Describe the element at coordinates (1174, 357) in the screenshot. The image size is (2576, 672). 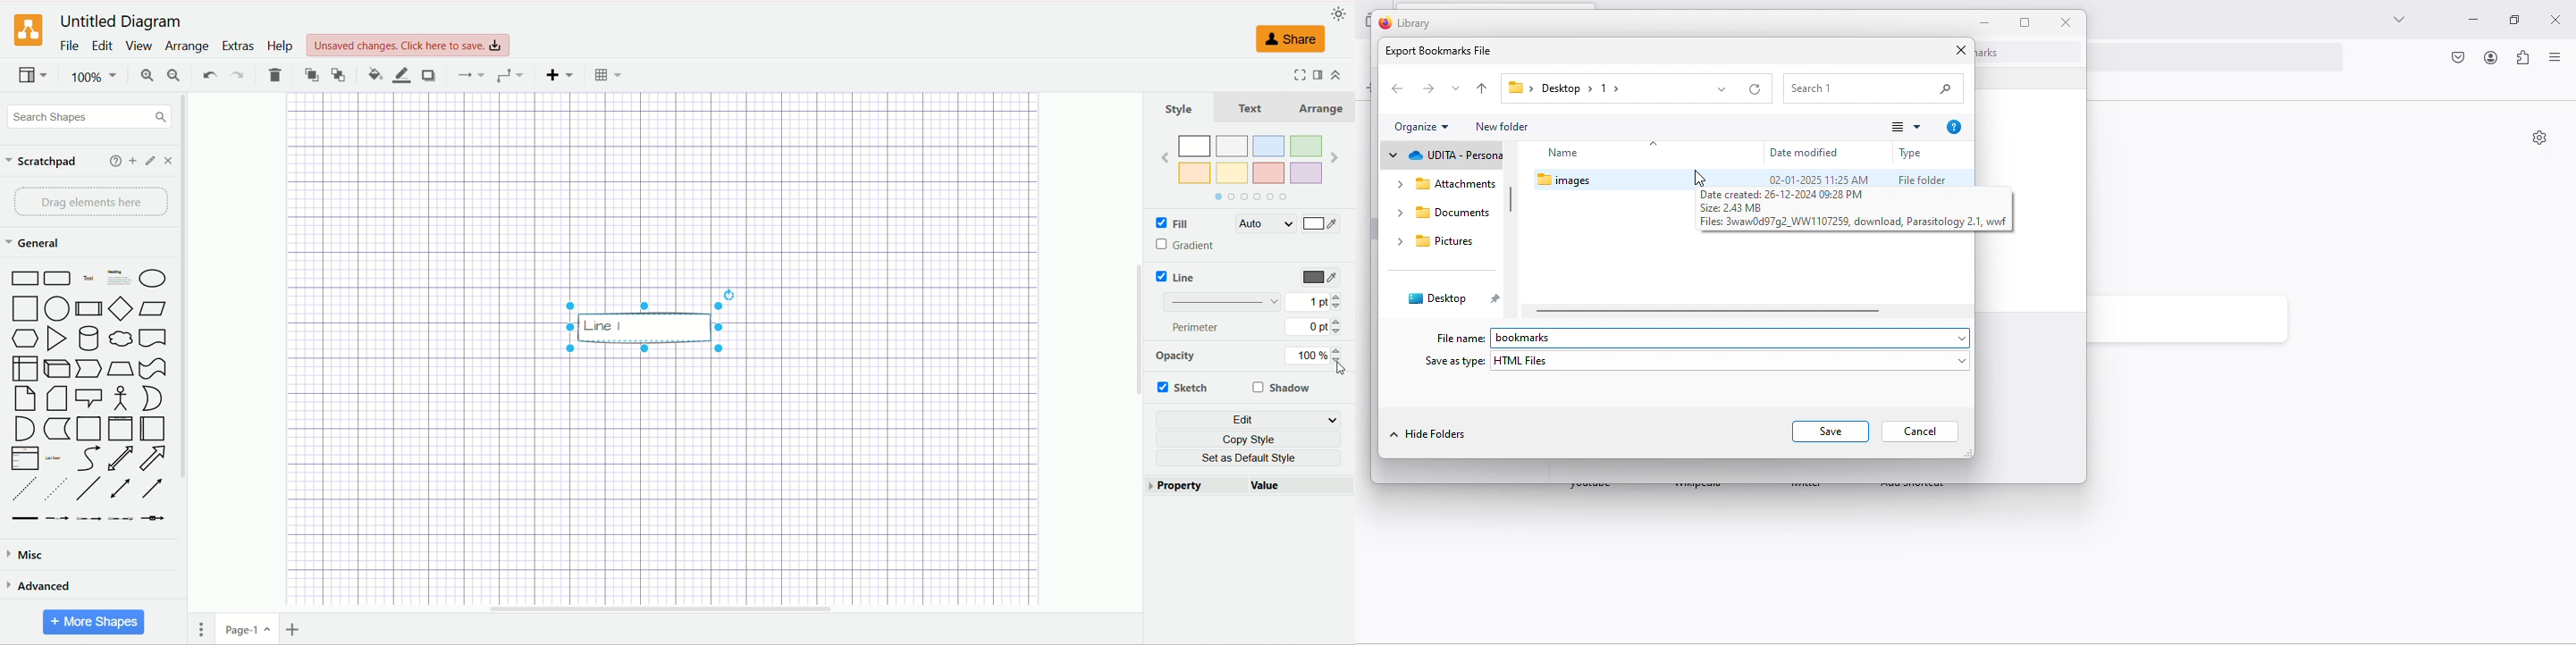
I see `opacity` at that location.